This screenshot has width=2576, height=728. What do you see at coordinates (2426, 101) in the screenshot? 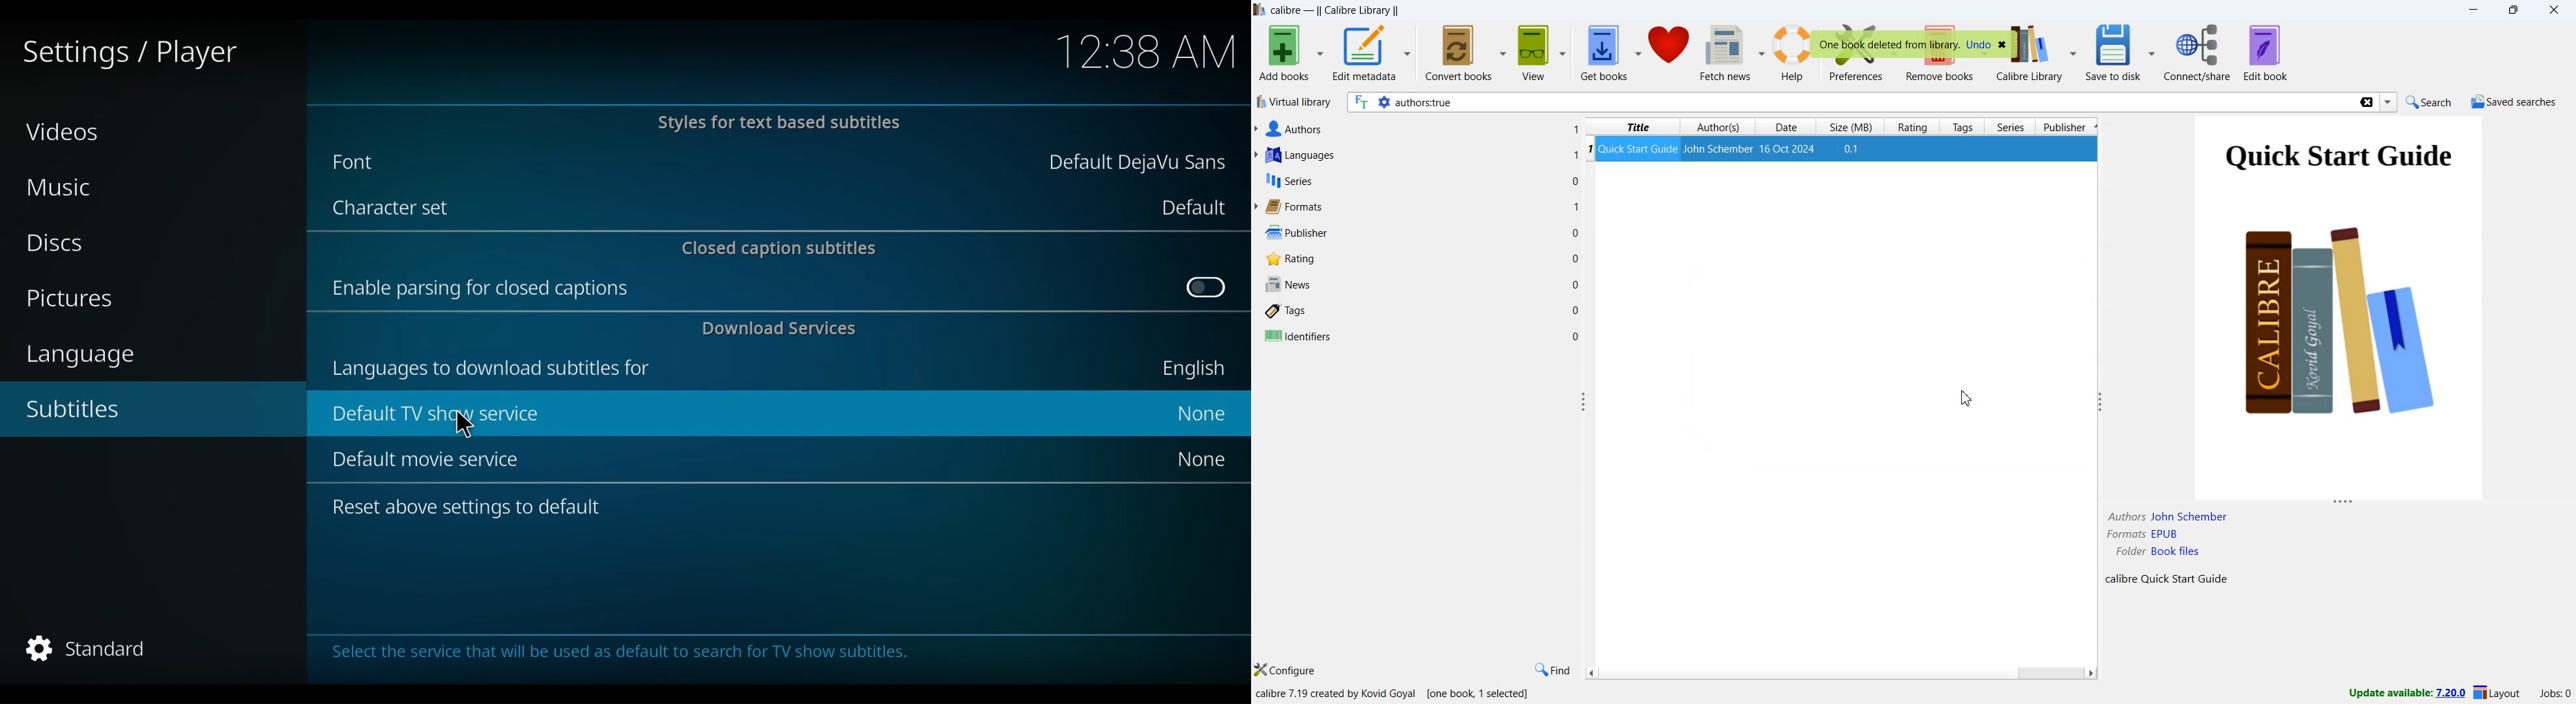
I see `search` at bounding box center [2426, 101].